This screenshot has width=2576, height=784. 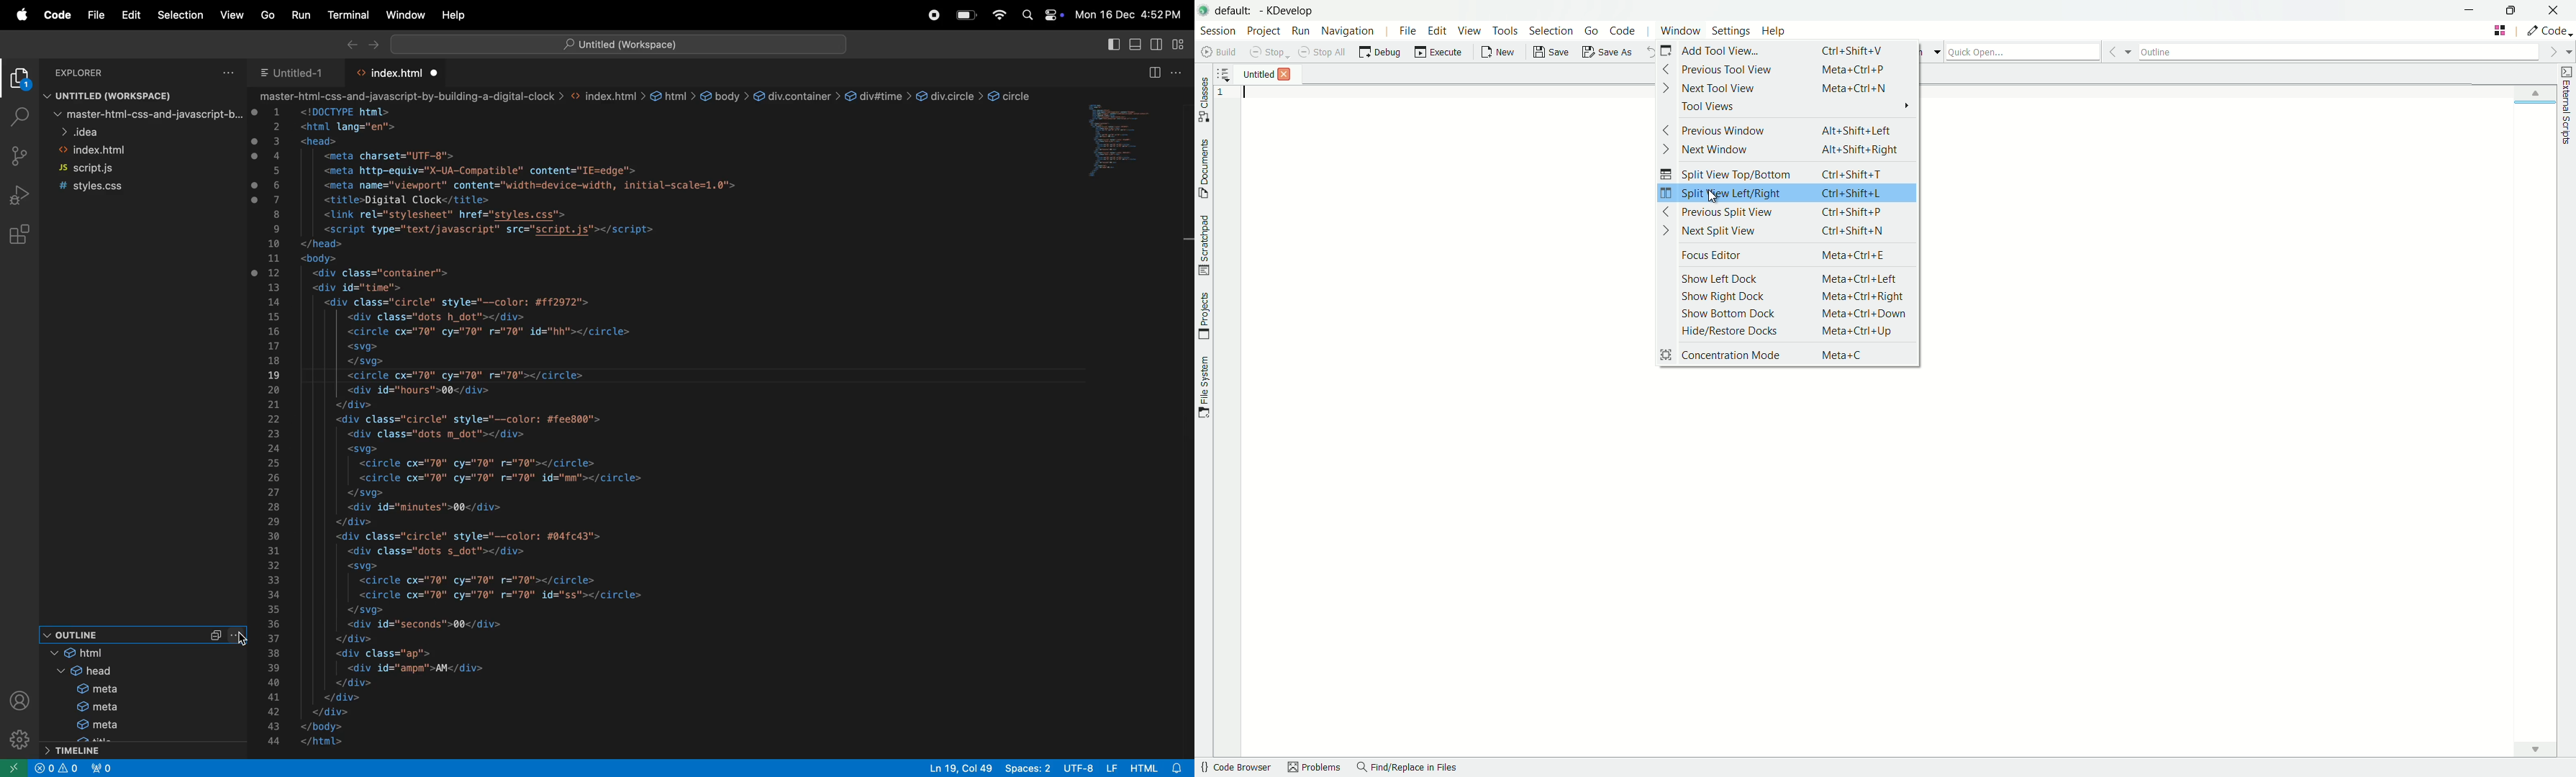 I want to click on index.html tab, so click(x=394, y=73).